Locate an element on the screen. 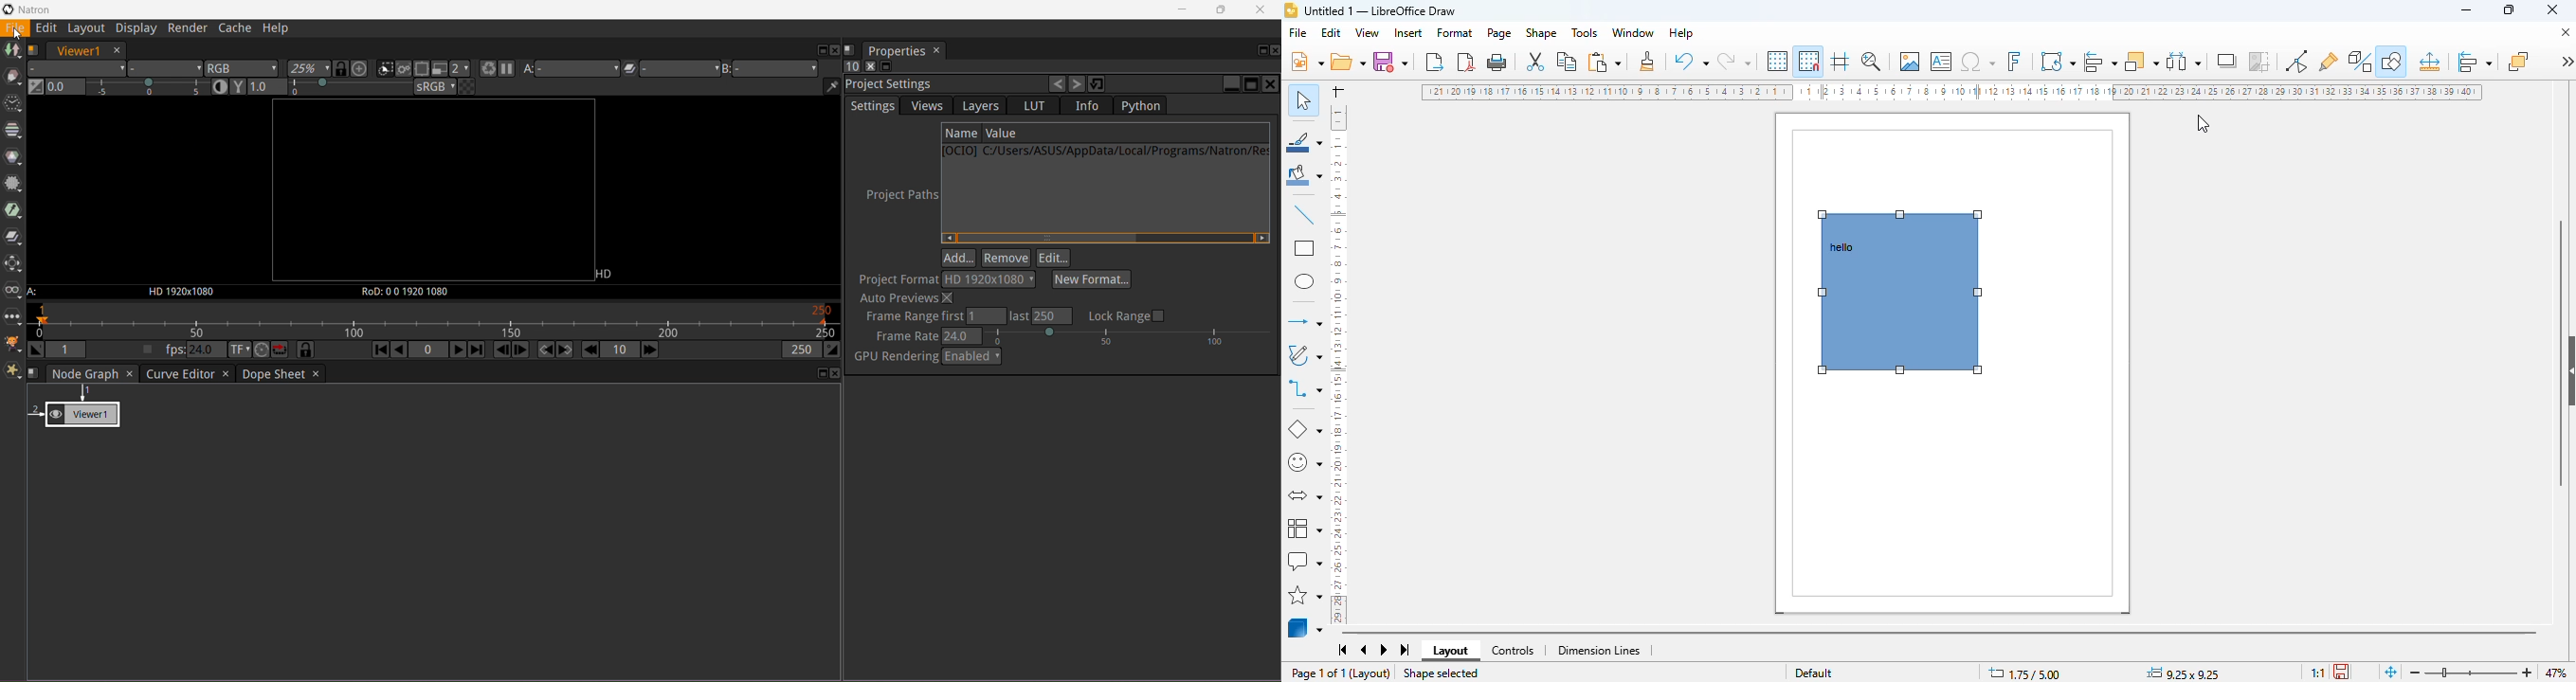  page is located at coordinates (1499, 33).